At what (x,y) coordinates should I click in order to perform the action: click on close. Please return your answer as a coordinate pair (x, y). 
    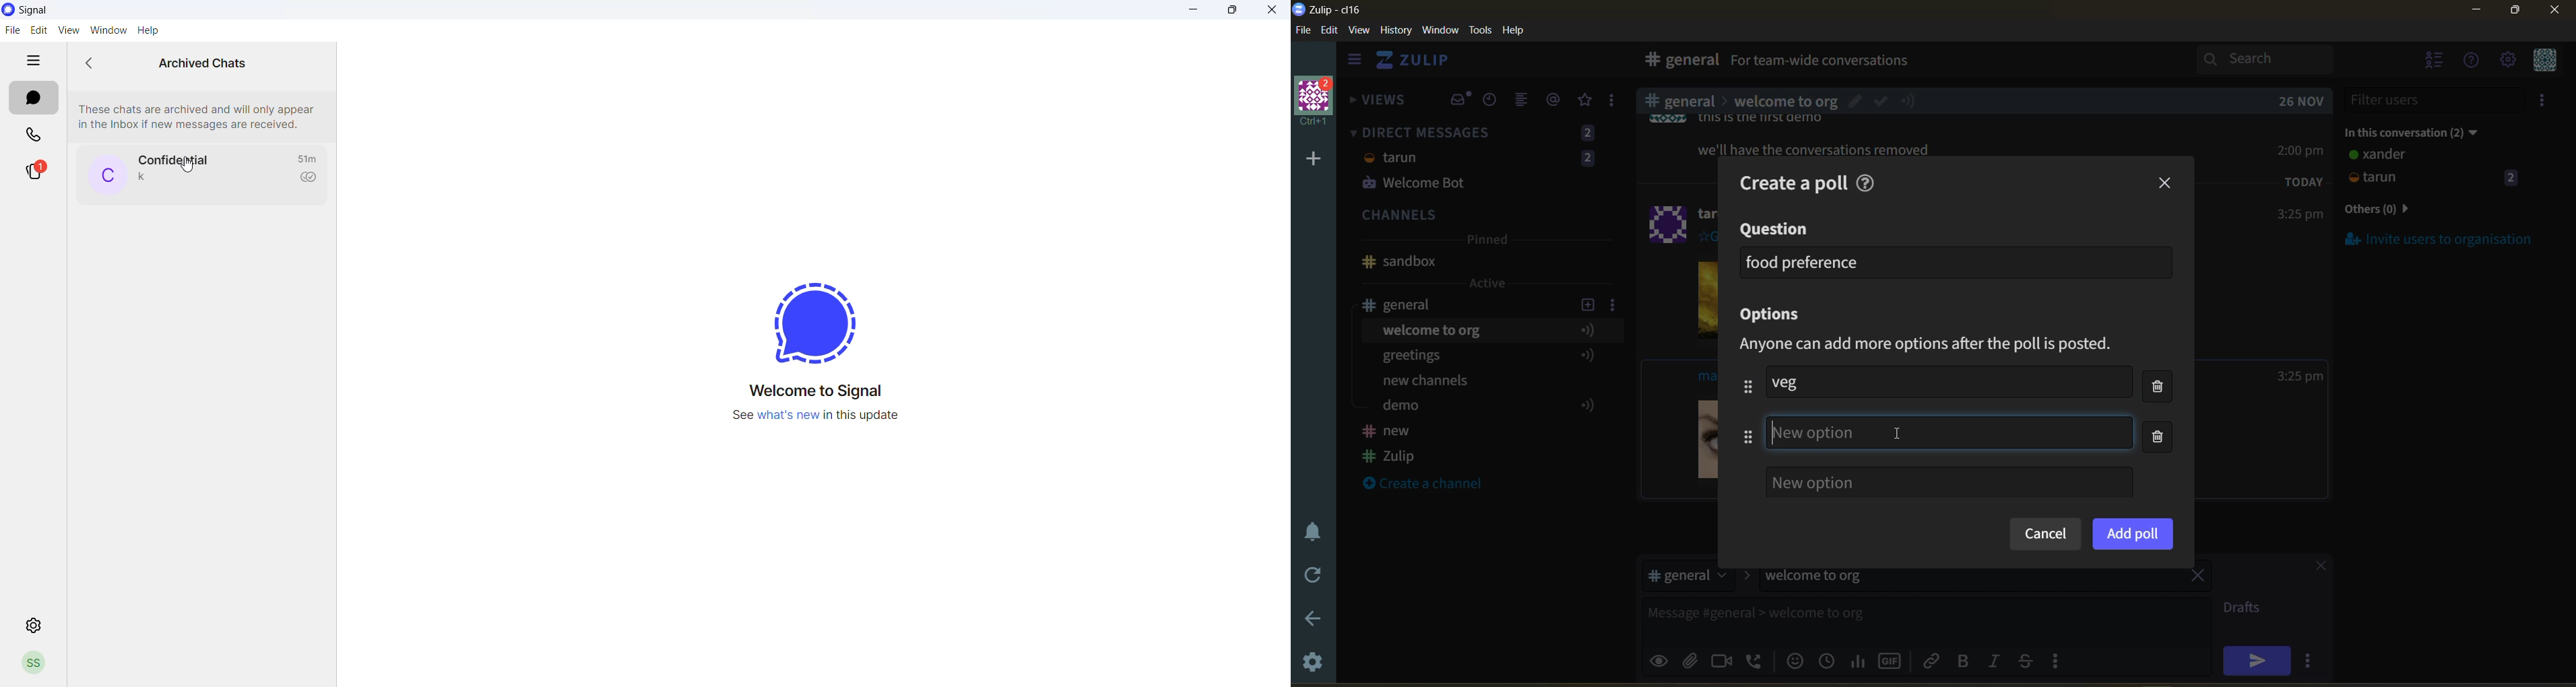
    Looking at the image, I should click on (2167, 183).